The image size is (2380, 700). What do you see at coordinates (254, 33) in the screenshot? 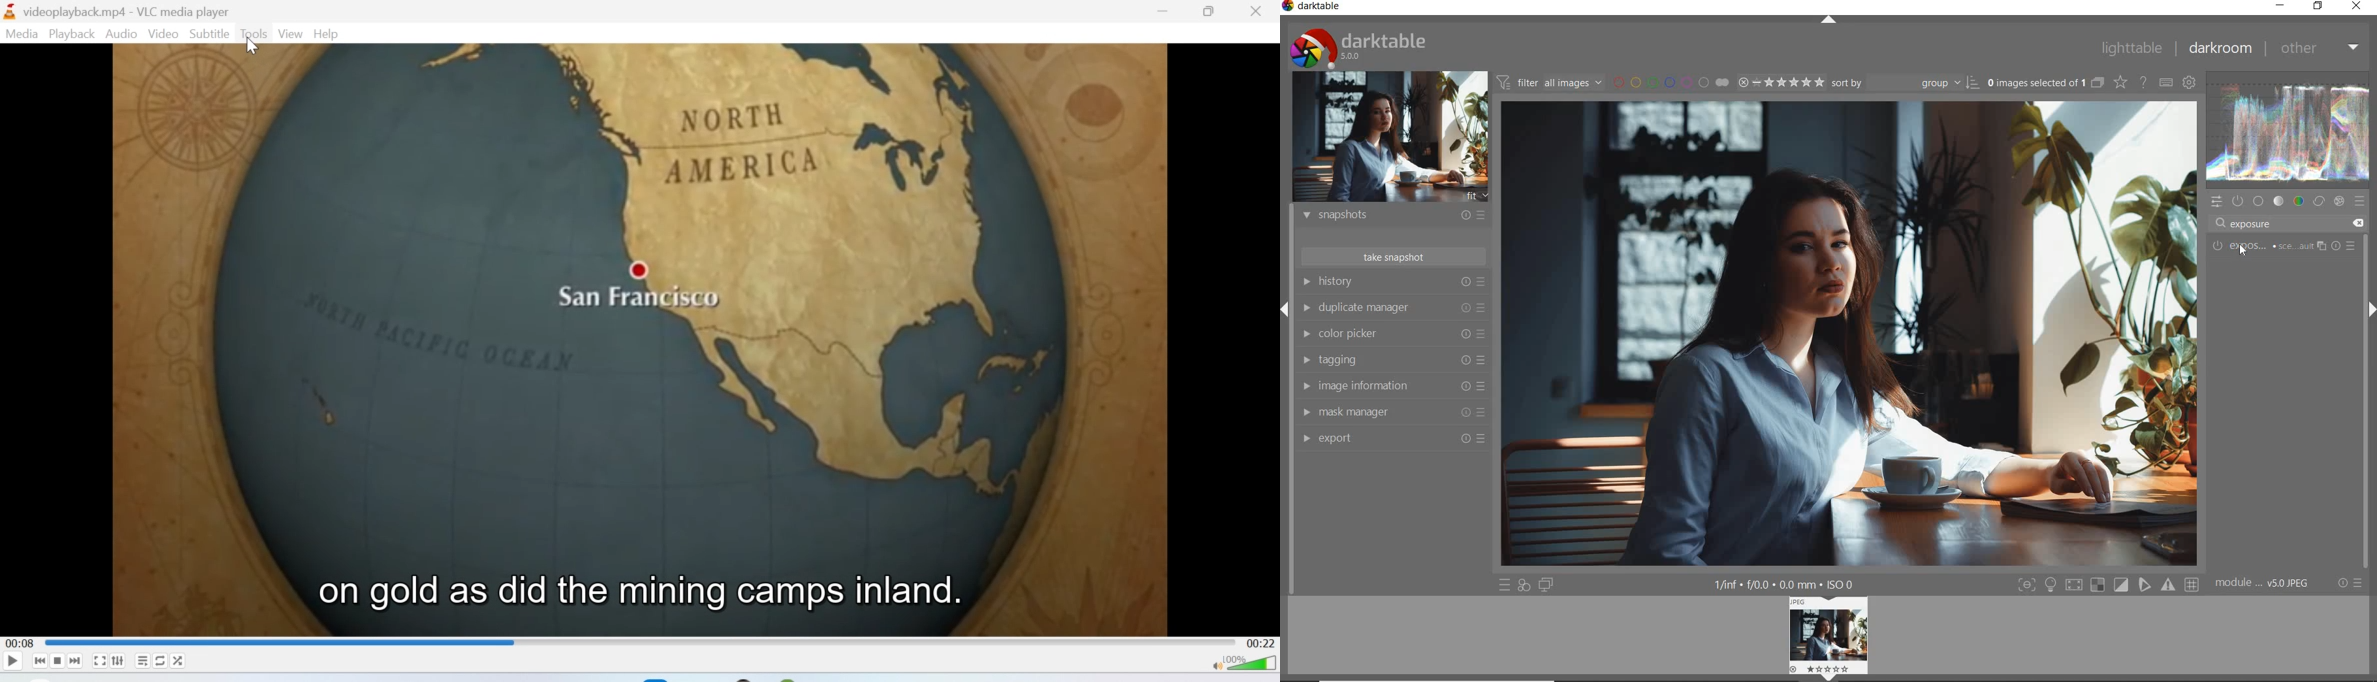
I see `Tools` at bounding box center [254, 33].